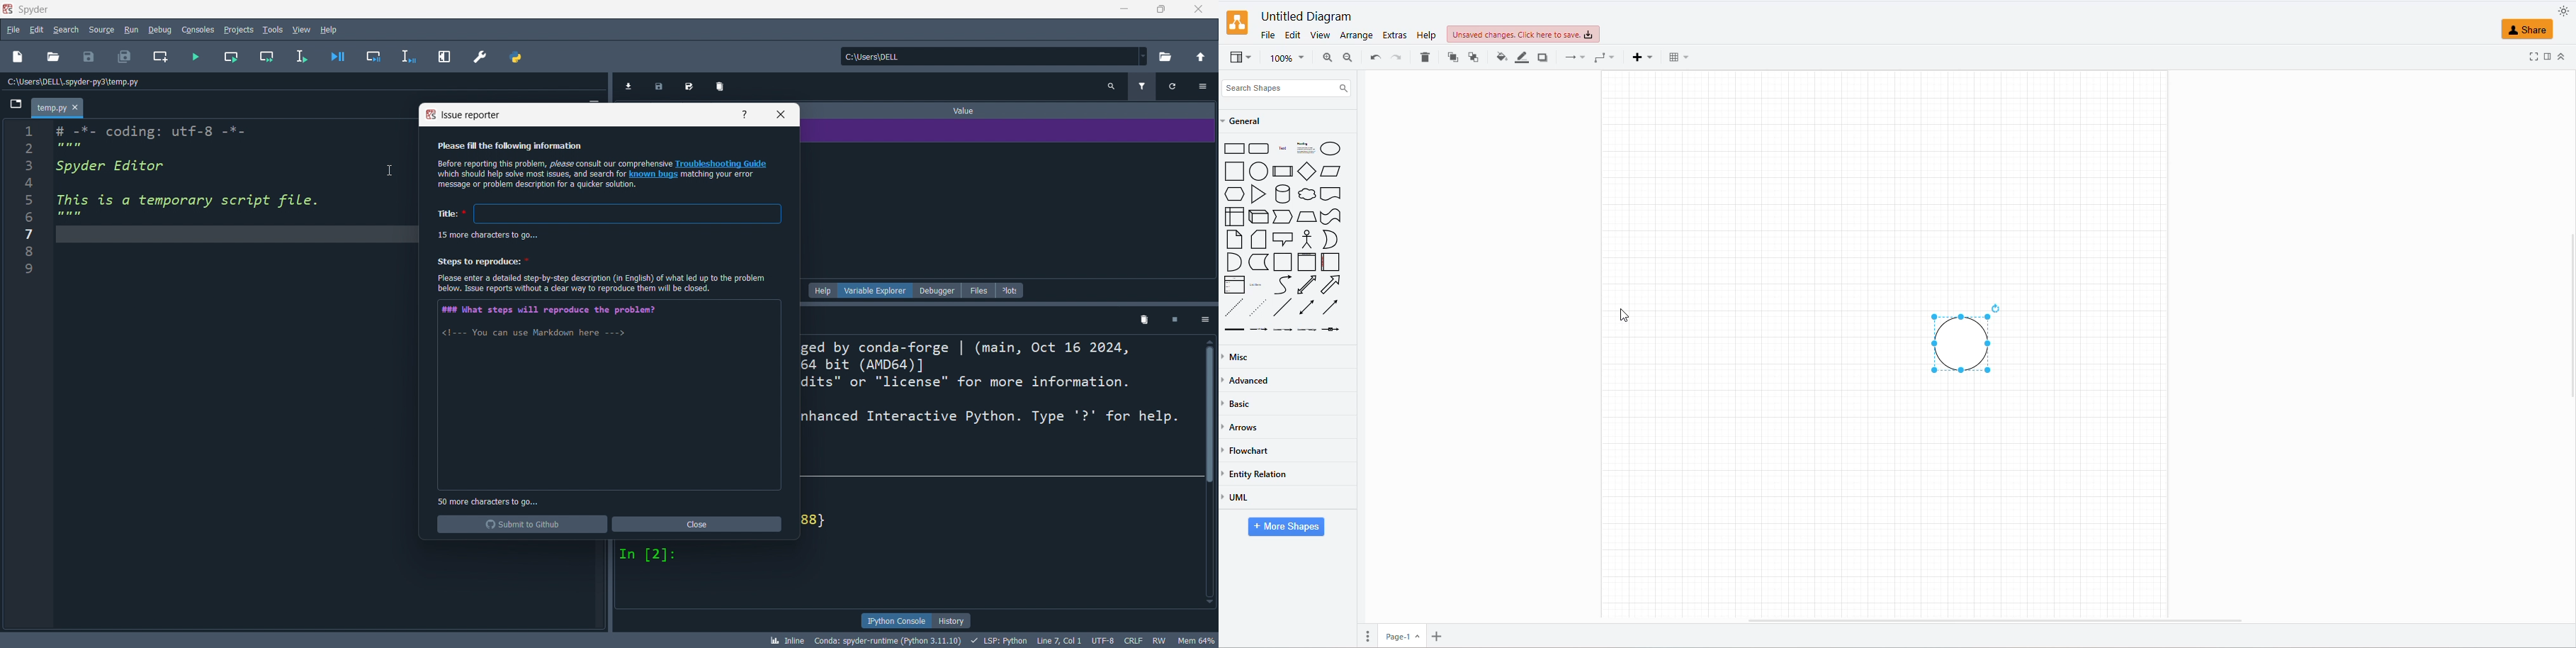  Describe the element at coordinates (1284, 90) in the screenshot. I see `SEARCH` at that location.